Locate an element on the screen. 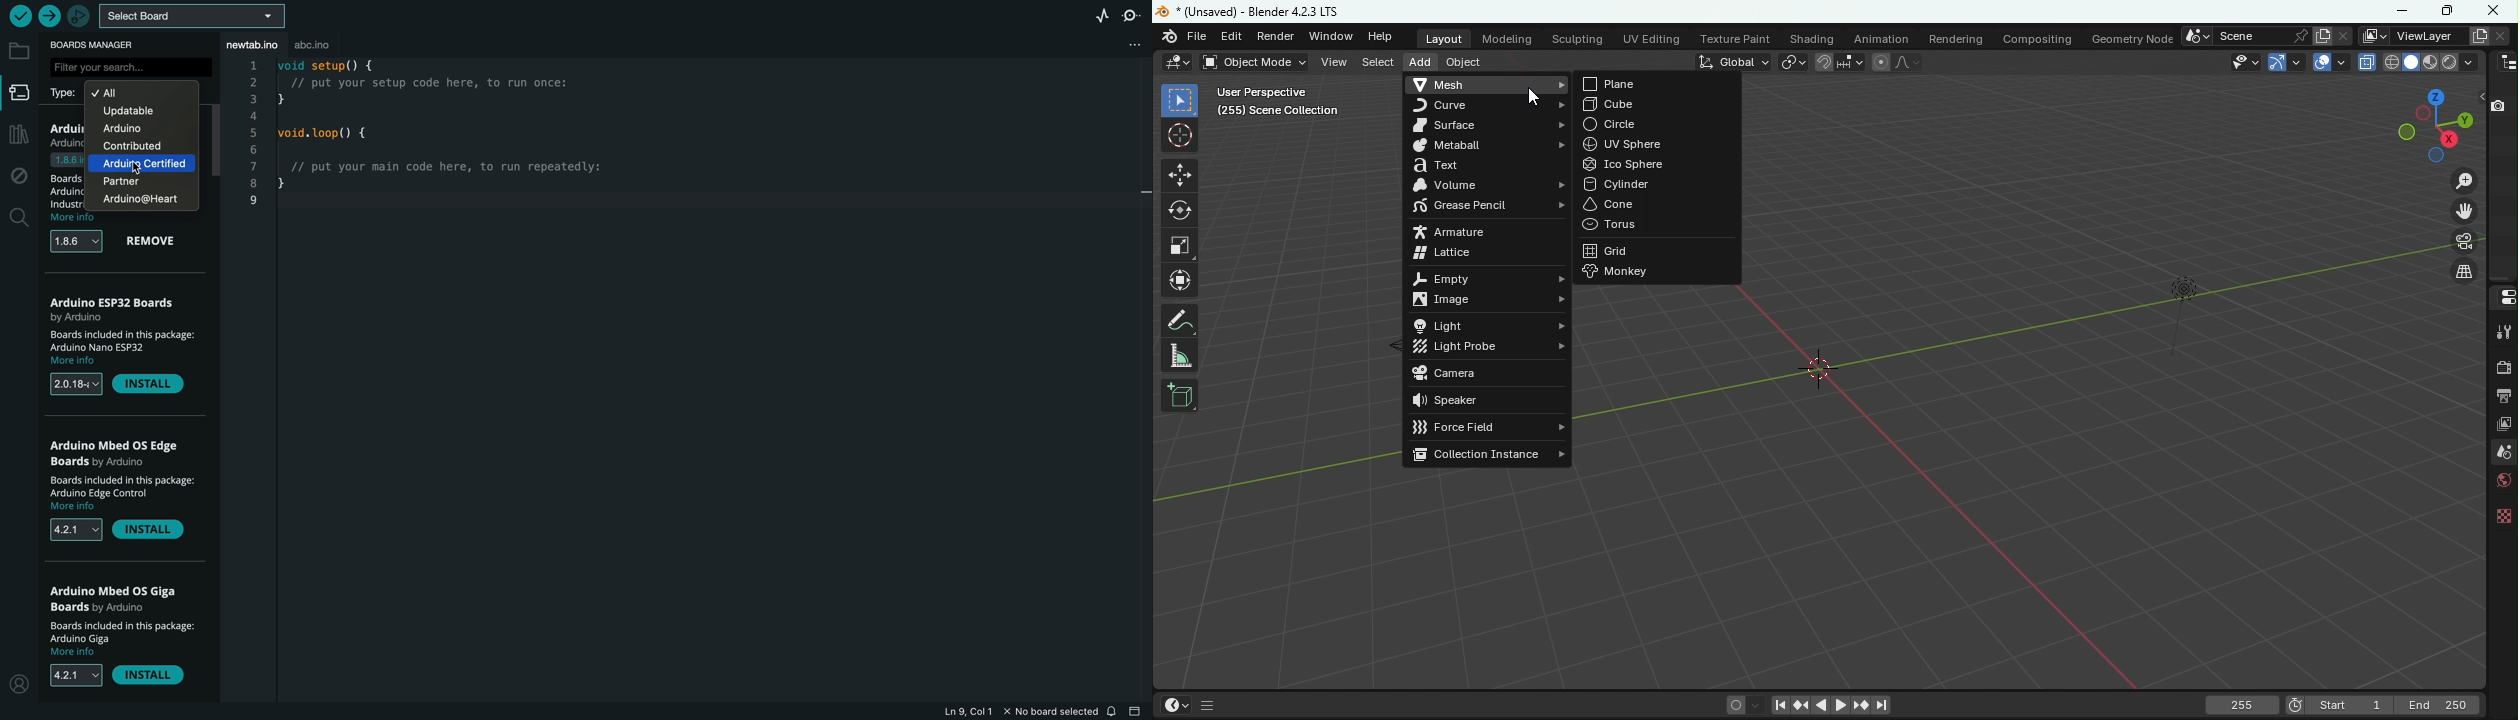 This screenshot has width=2520, height=728. Minimize is located at coordinates (2399, 11).